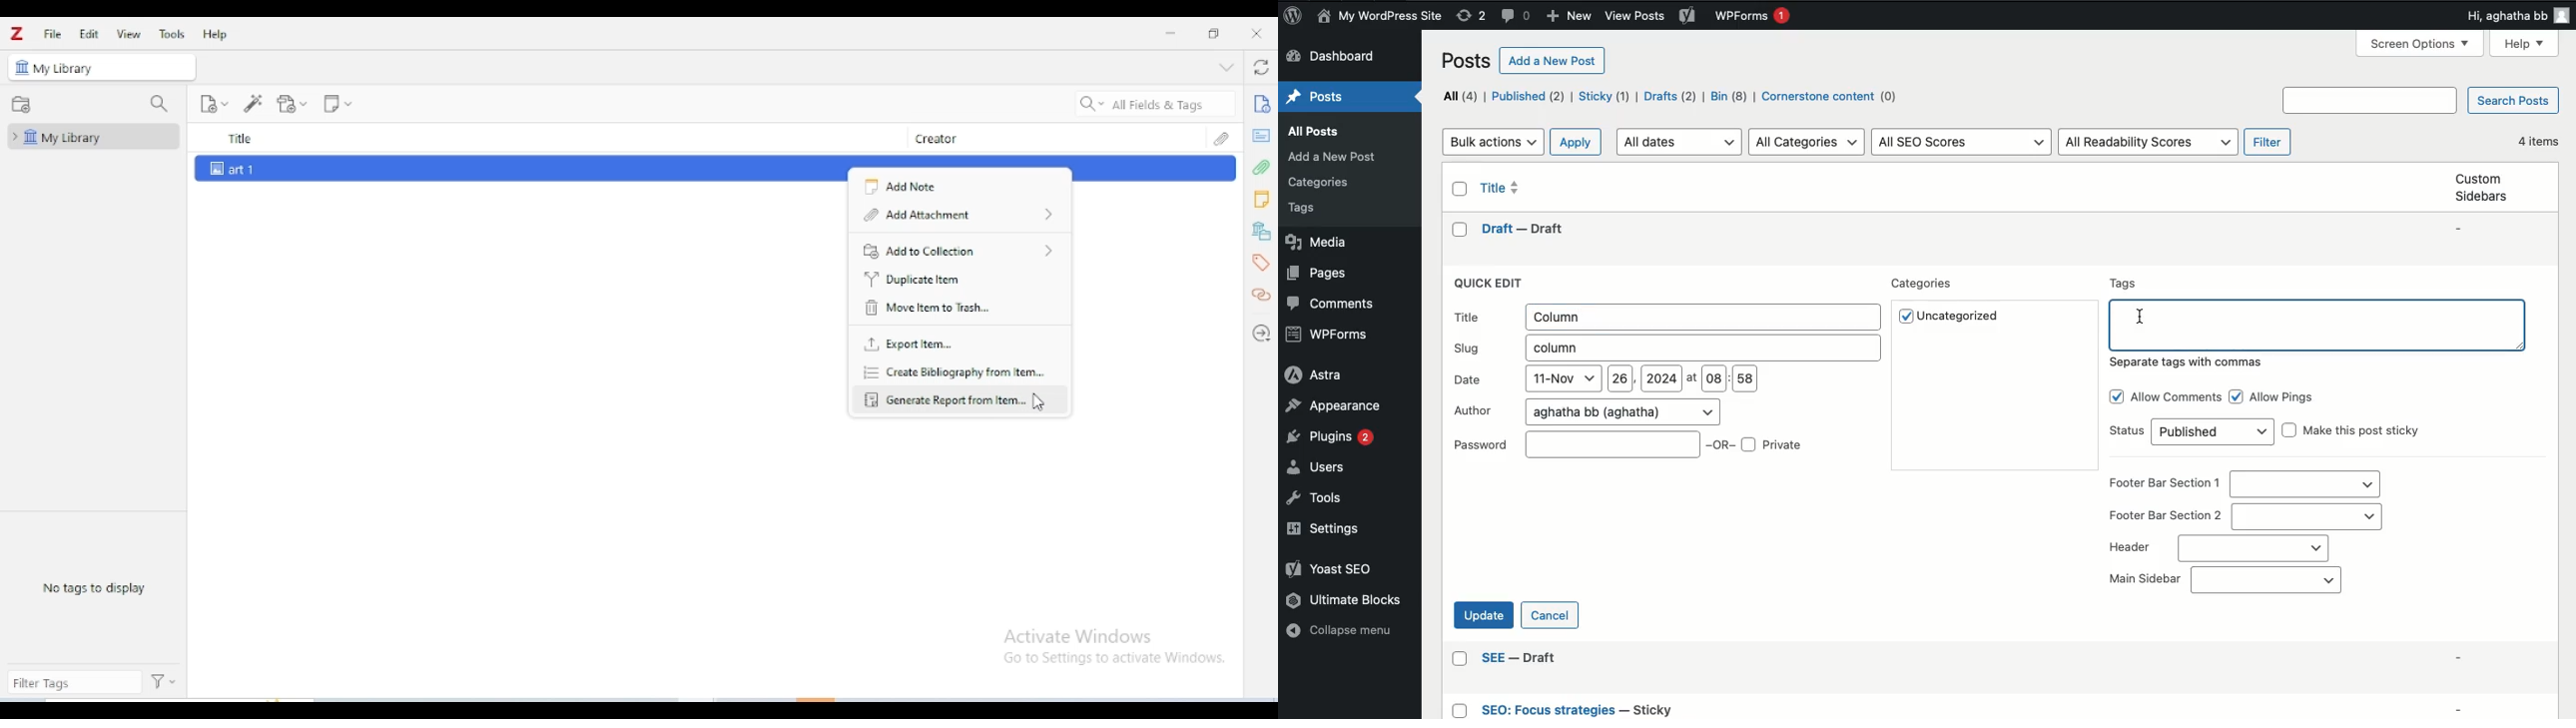  What do you see at coordinates (959, 213) in the screenshot?
I see `add attachment` at bounding box center [959, 213].